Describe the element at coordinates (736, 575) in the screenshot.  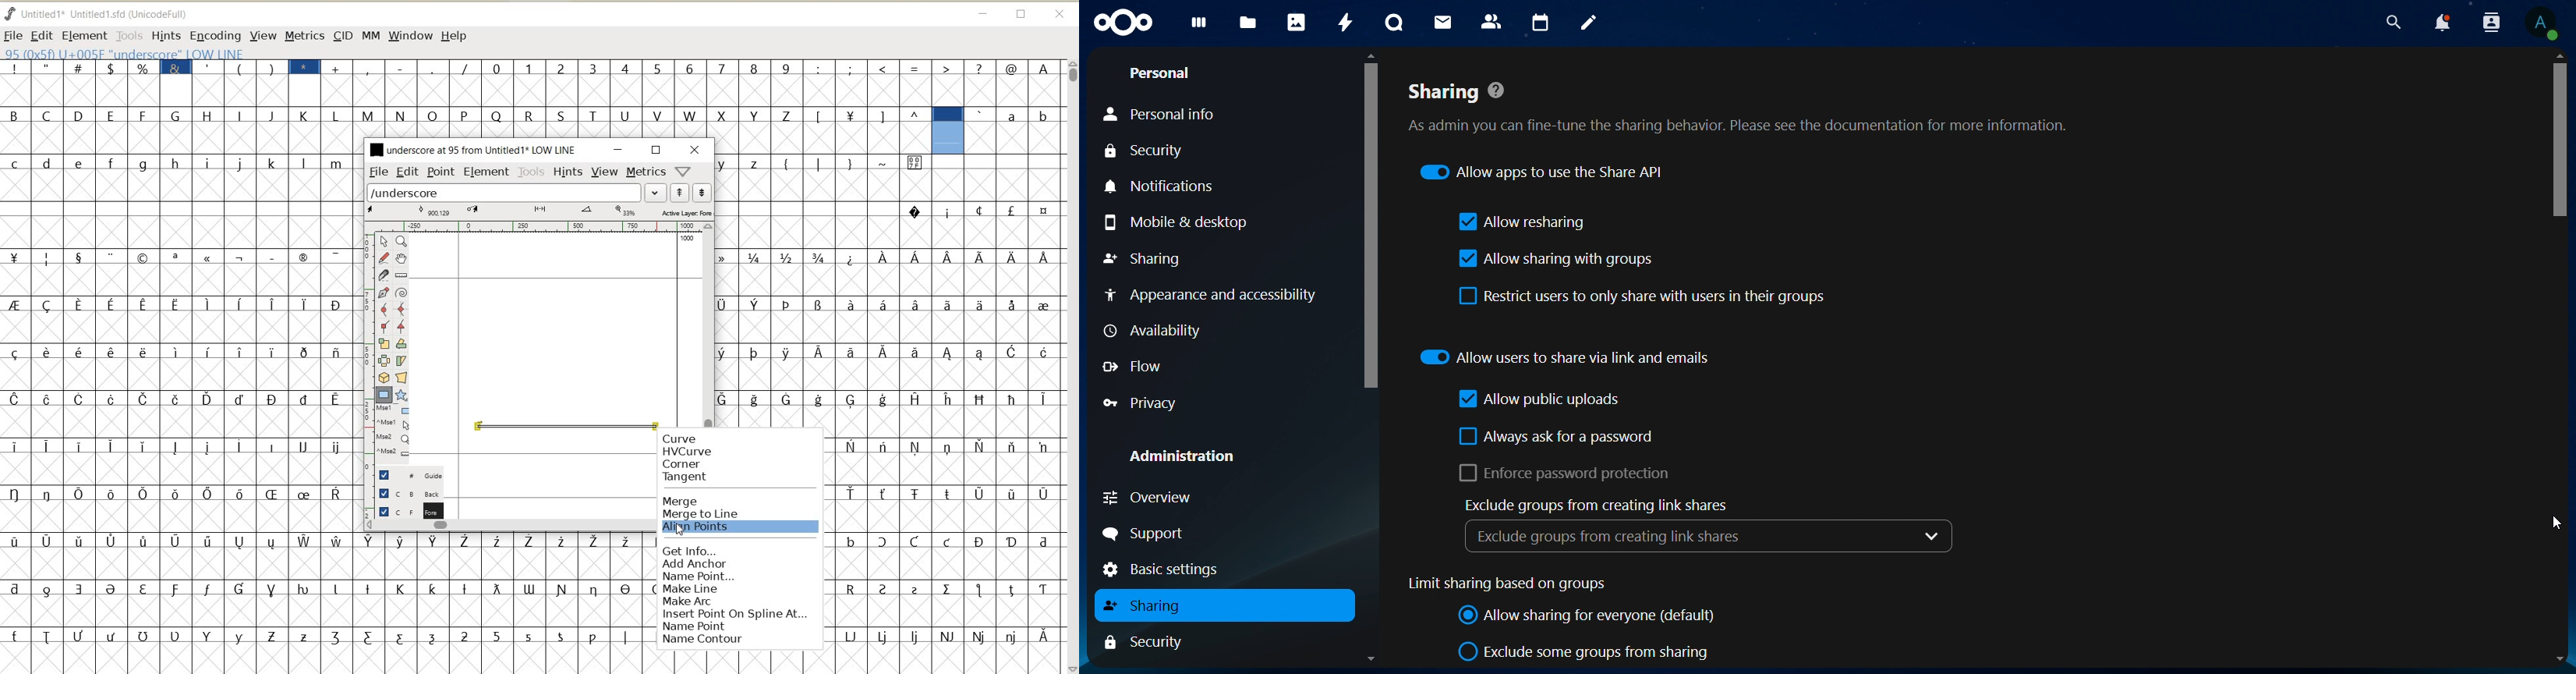
I see `name point` at that location.